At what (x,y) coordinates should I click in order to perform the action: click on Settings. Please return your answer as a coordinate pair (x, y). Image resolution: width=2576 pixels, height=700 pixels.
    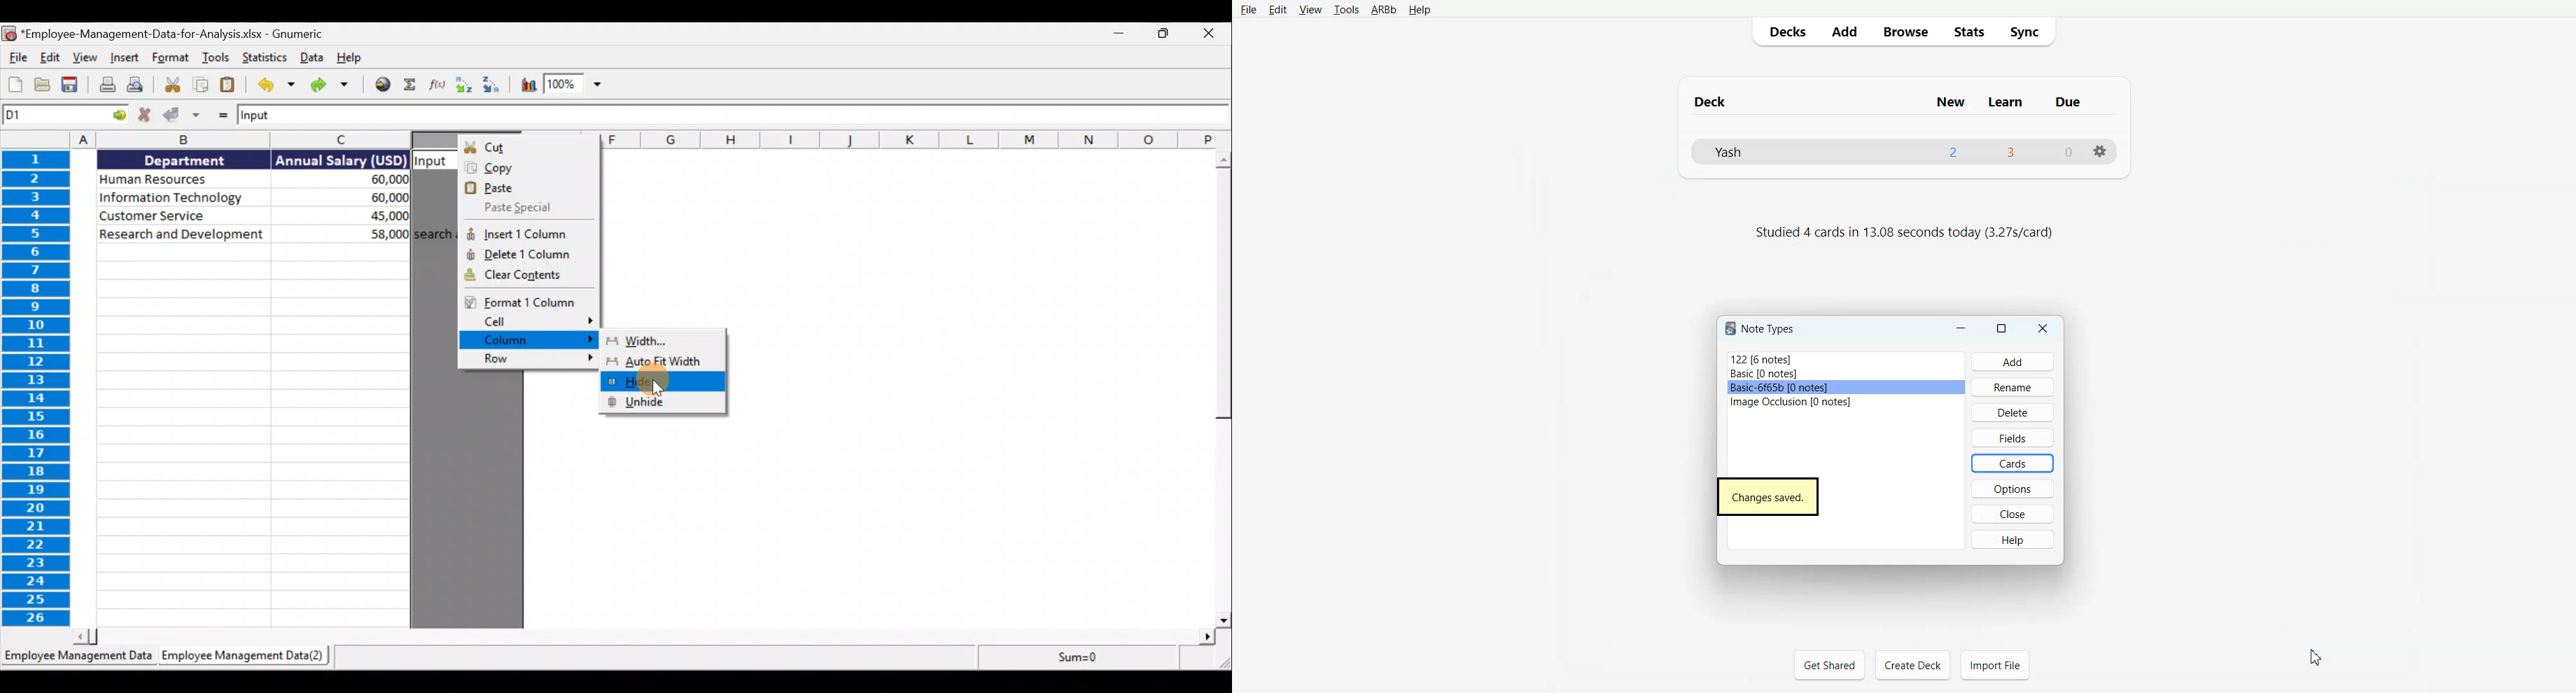
    Looking at the image, I should click on (2101, 152).